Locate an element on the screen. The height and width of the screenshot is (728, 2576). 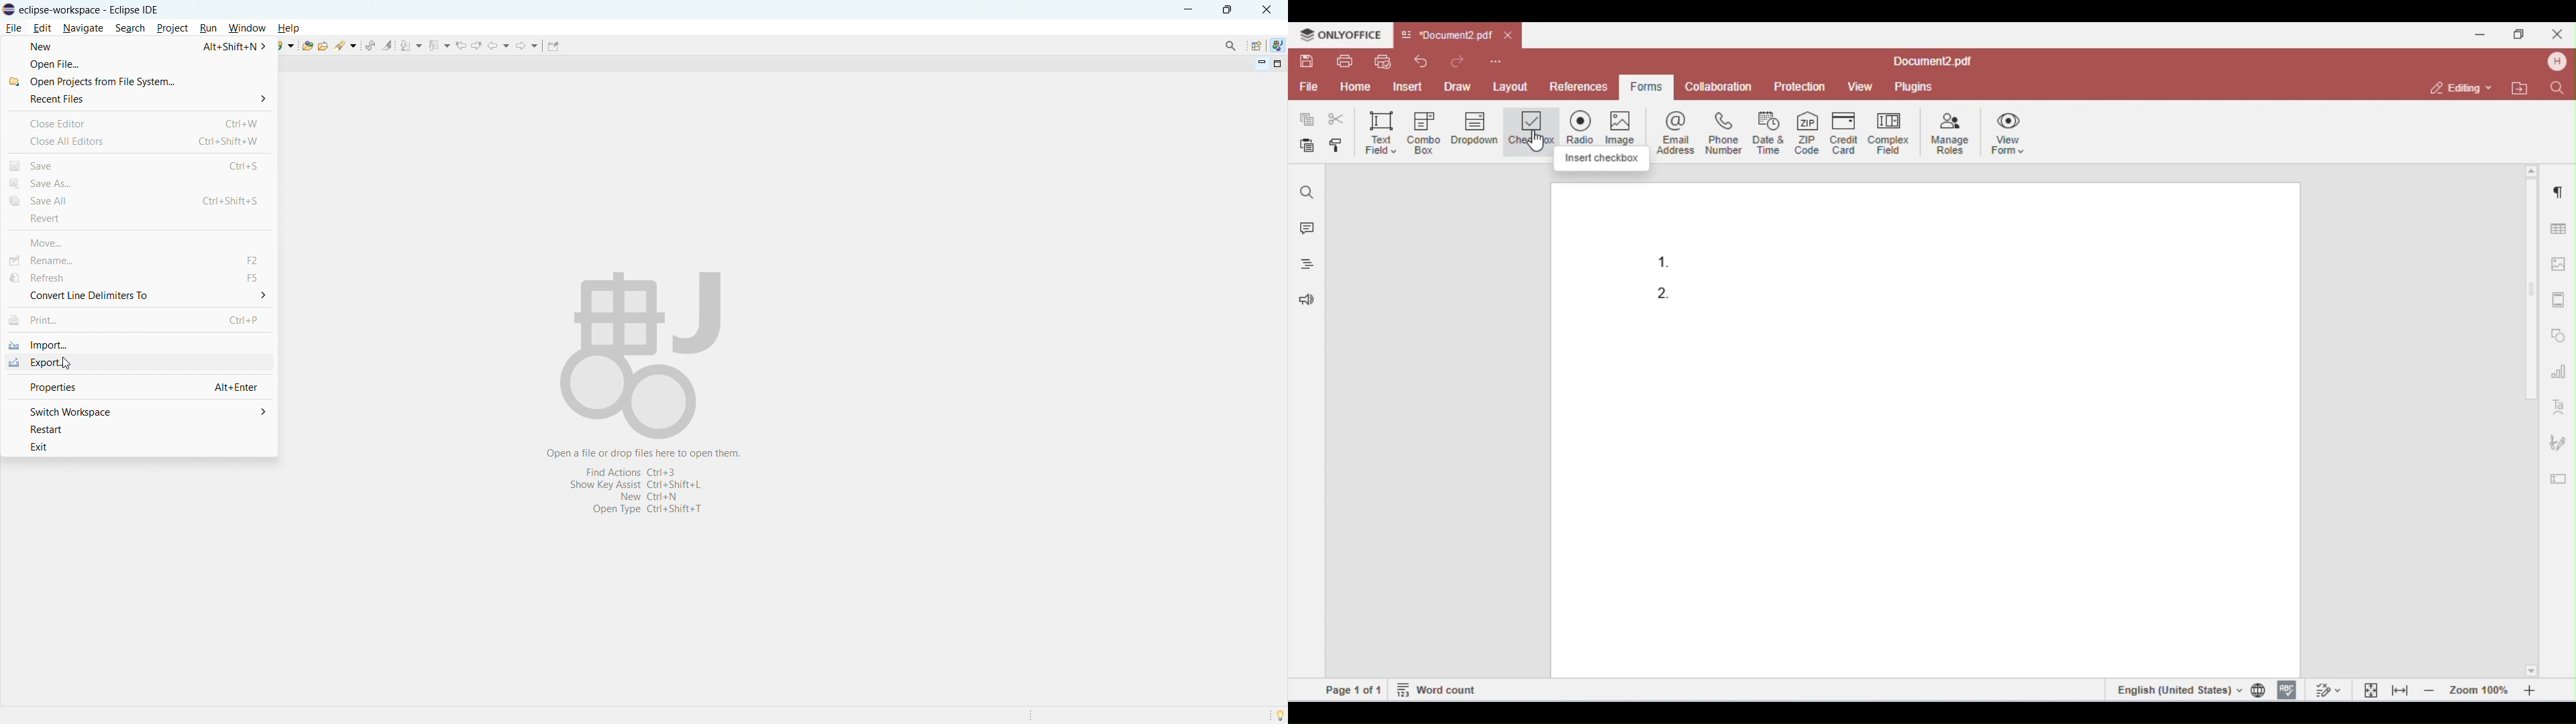
close is located at coordinates (1266, 9).